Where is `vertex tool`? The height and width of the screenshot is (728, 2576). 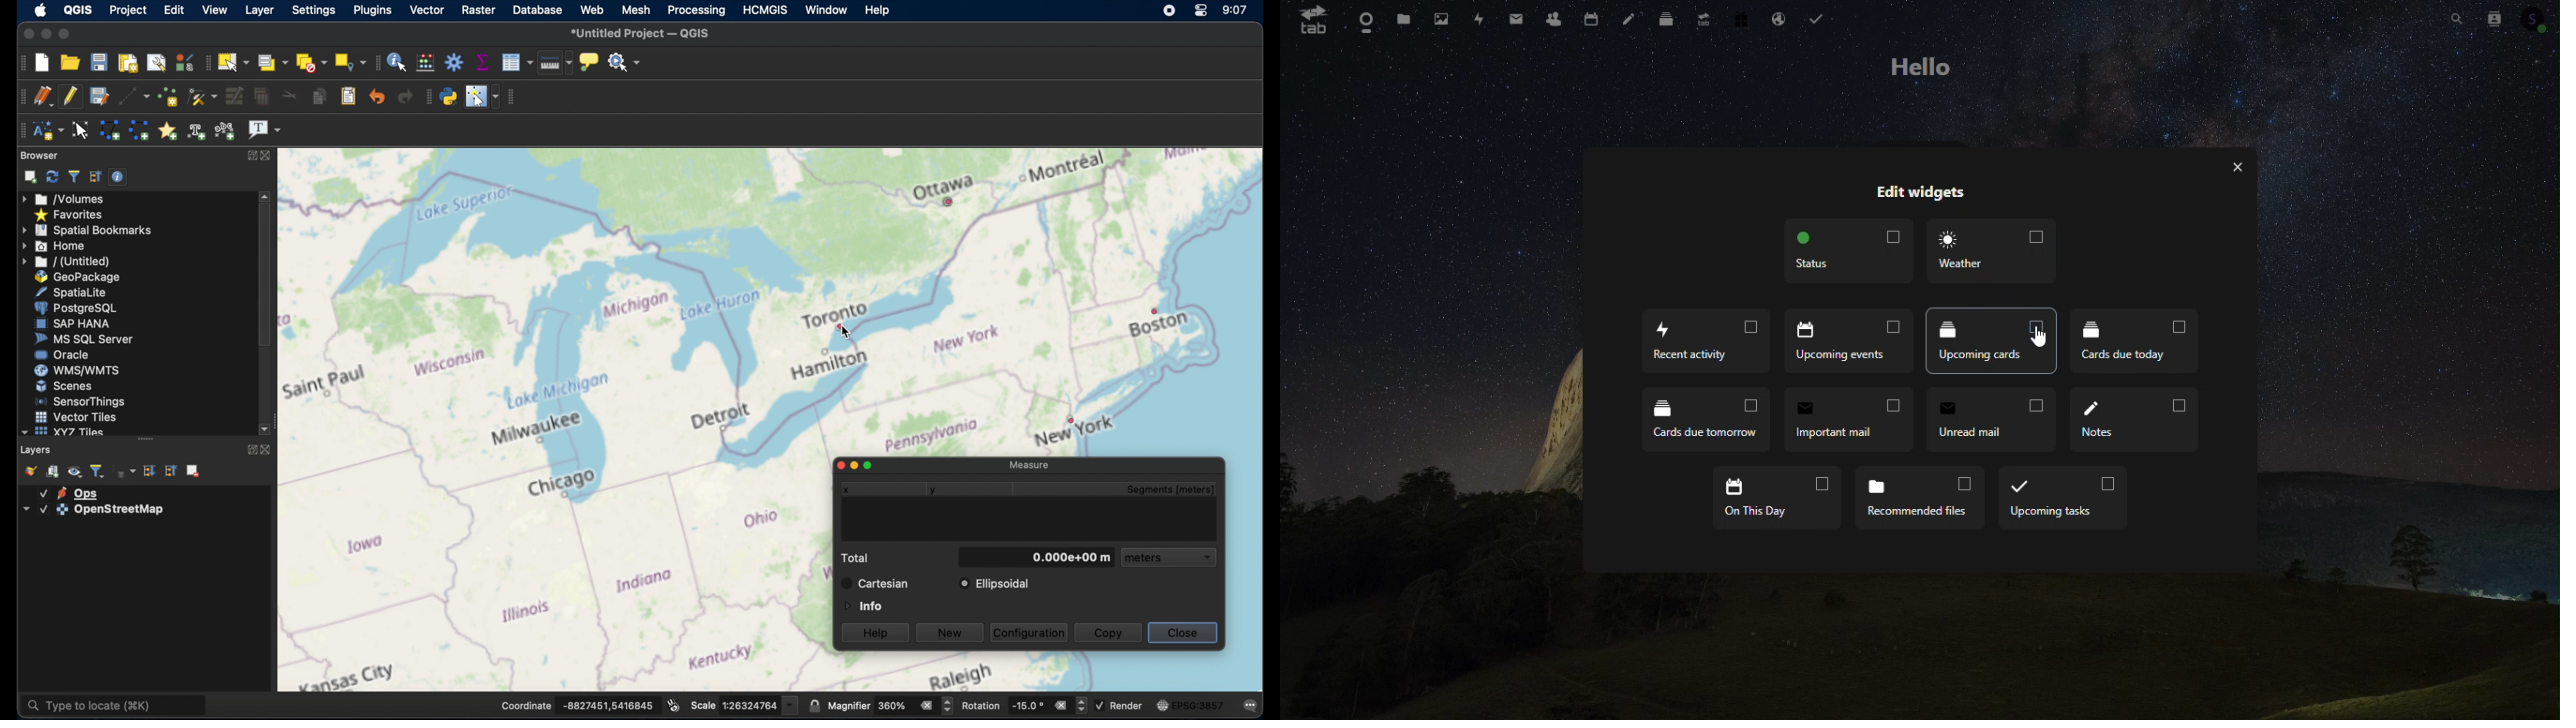 vertex tool is located at coordinates (203, 97).